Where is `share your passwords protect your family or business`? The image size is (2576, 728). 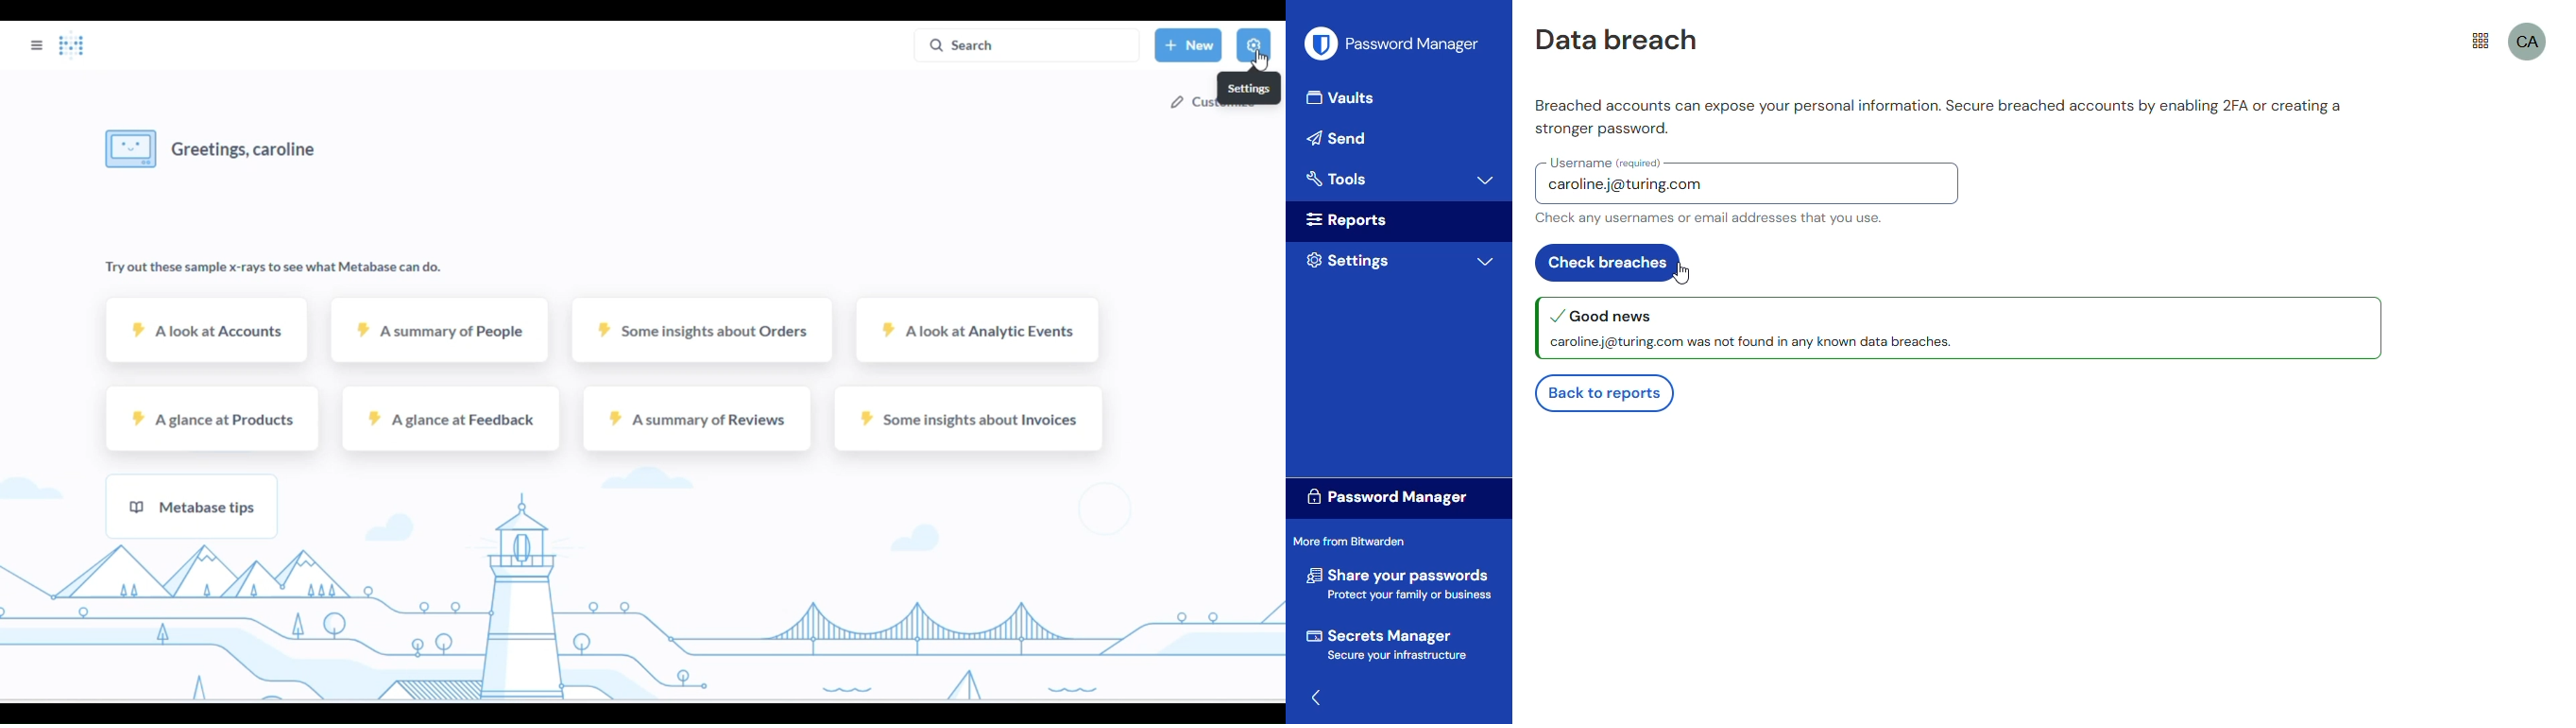
share your passwords protect your family or business is located at coordinates (1400, 580).